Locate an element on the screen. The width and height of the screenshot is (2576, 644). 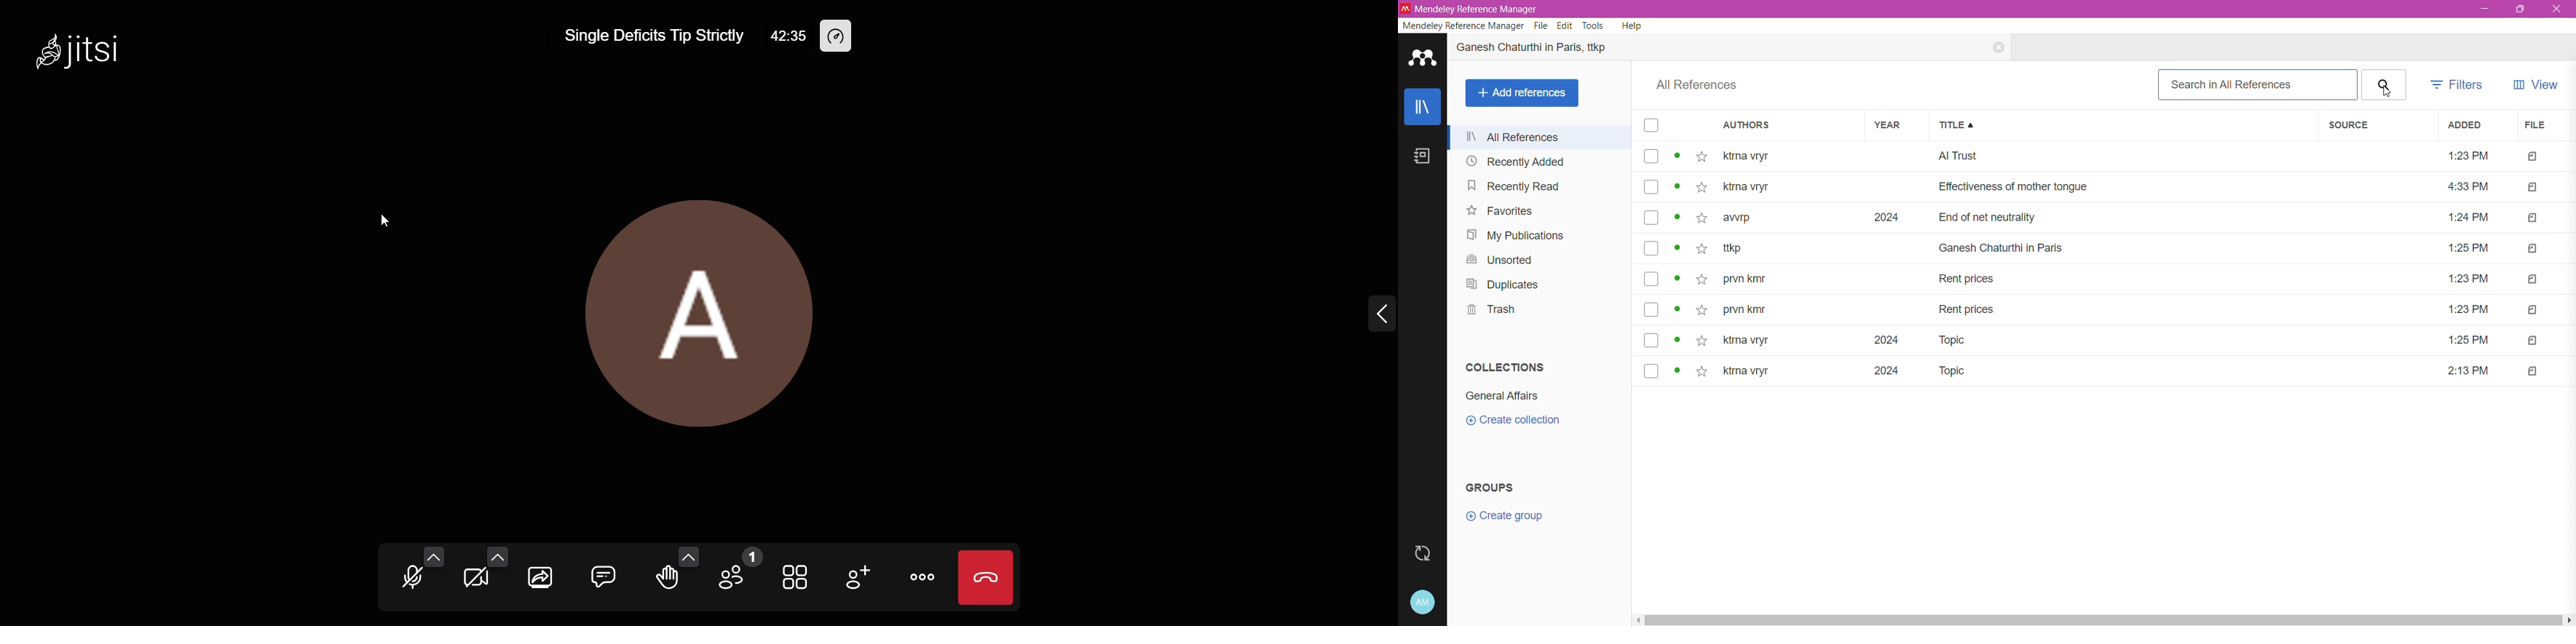
file type is located at coordinates (2529, 157).